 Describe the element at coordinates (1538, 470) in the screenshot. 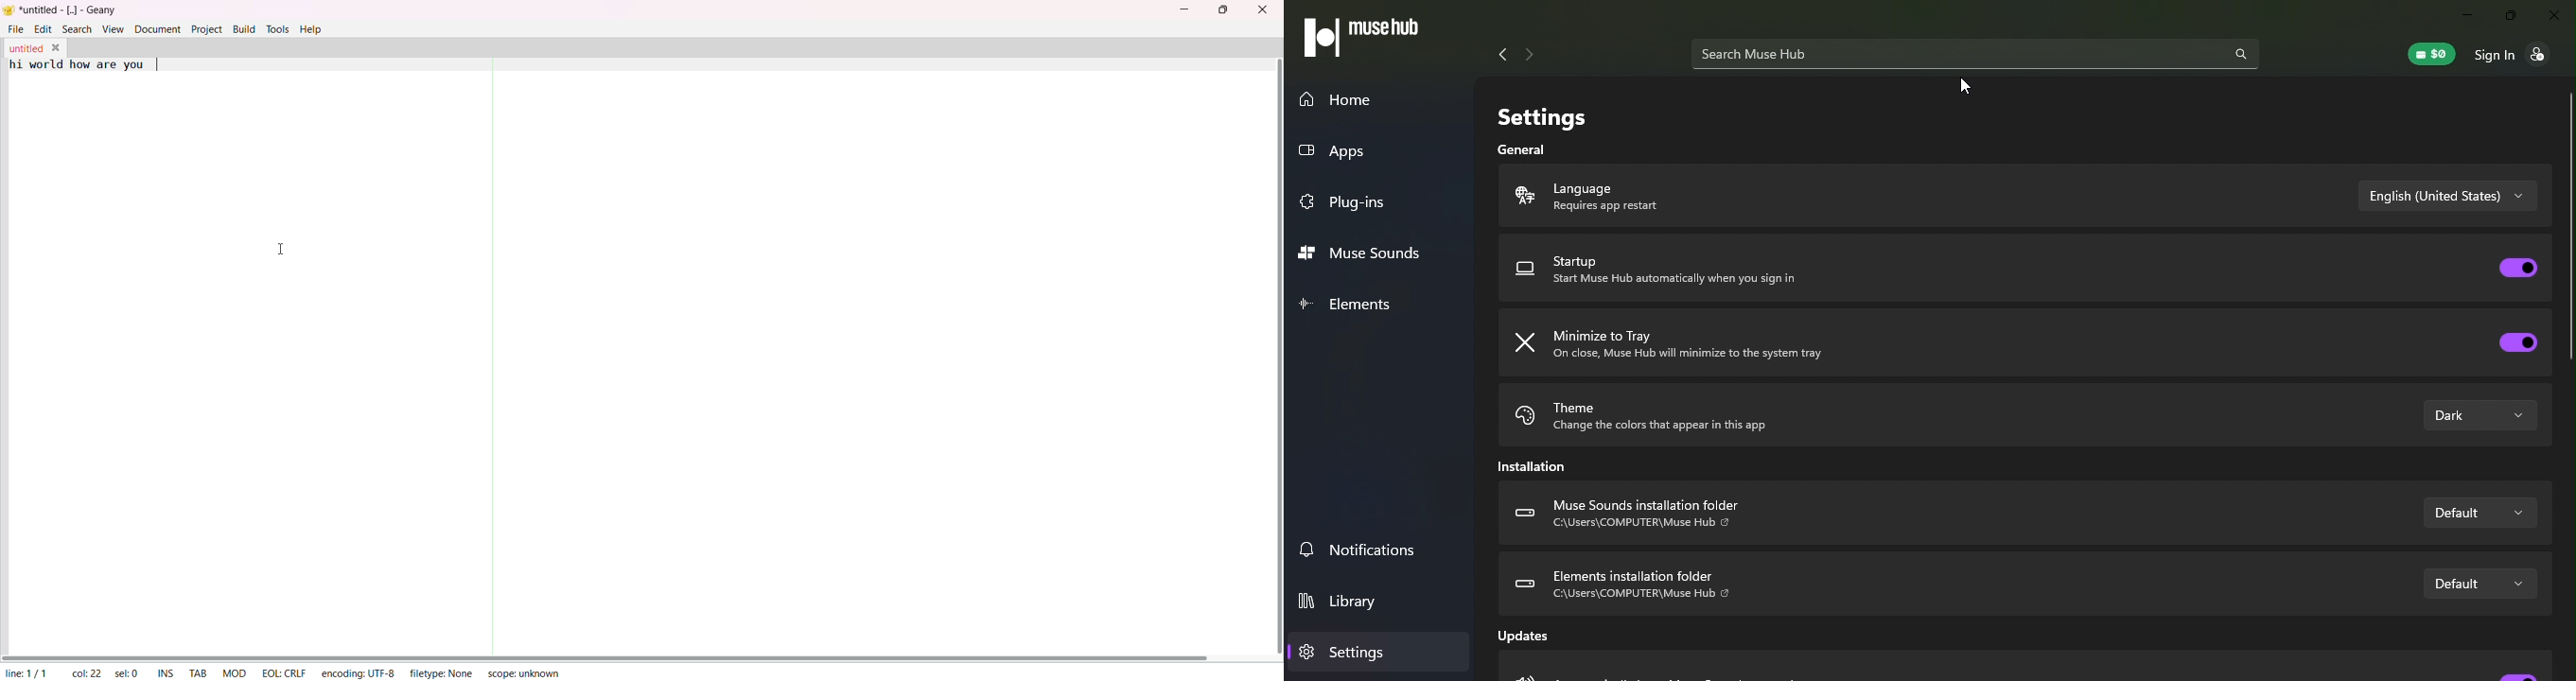

I see `Installation` at that location.